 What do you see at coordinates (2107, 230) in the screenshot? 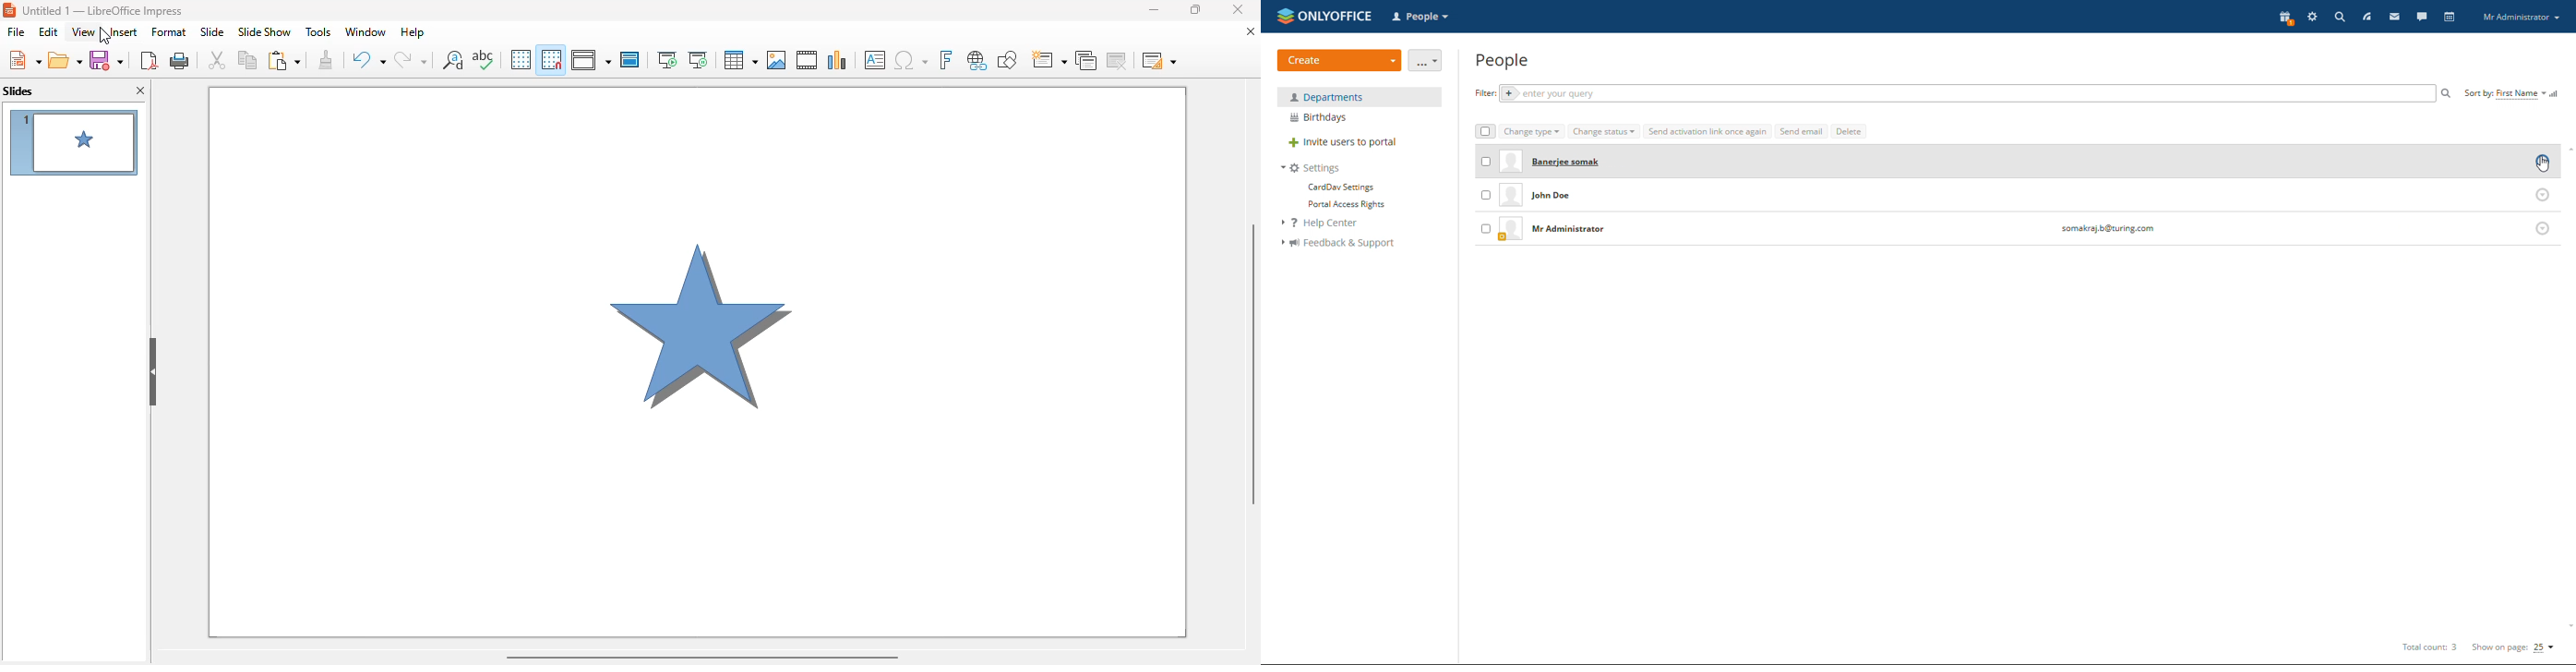
I see `employee email` at bounding box center [2107, 230].